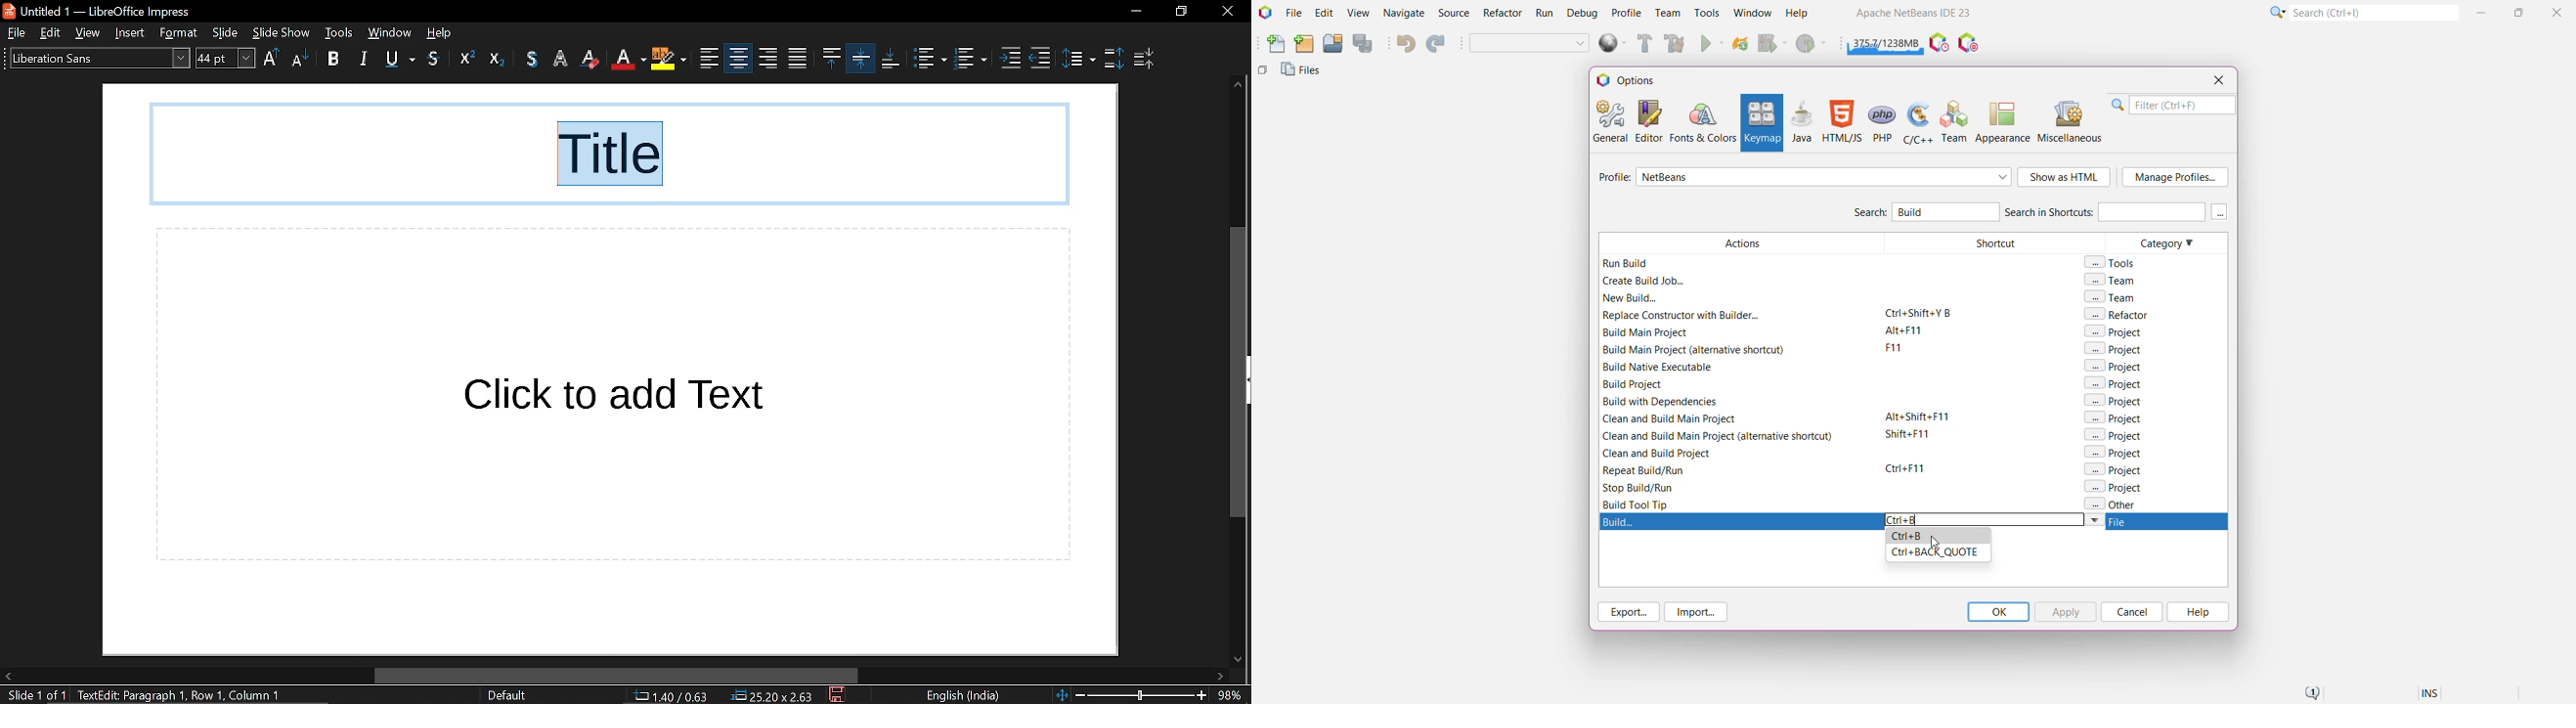 Image resolution: width=2576 pixels, height=728 pixels. I want to click on fit to page, so click(1059, 693).